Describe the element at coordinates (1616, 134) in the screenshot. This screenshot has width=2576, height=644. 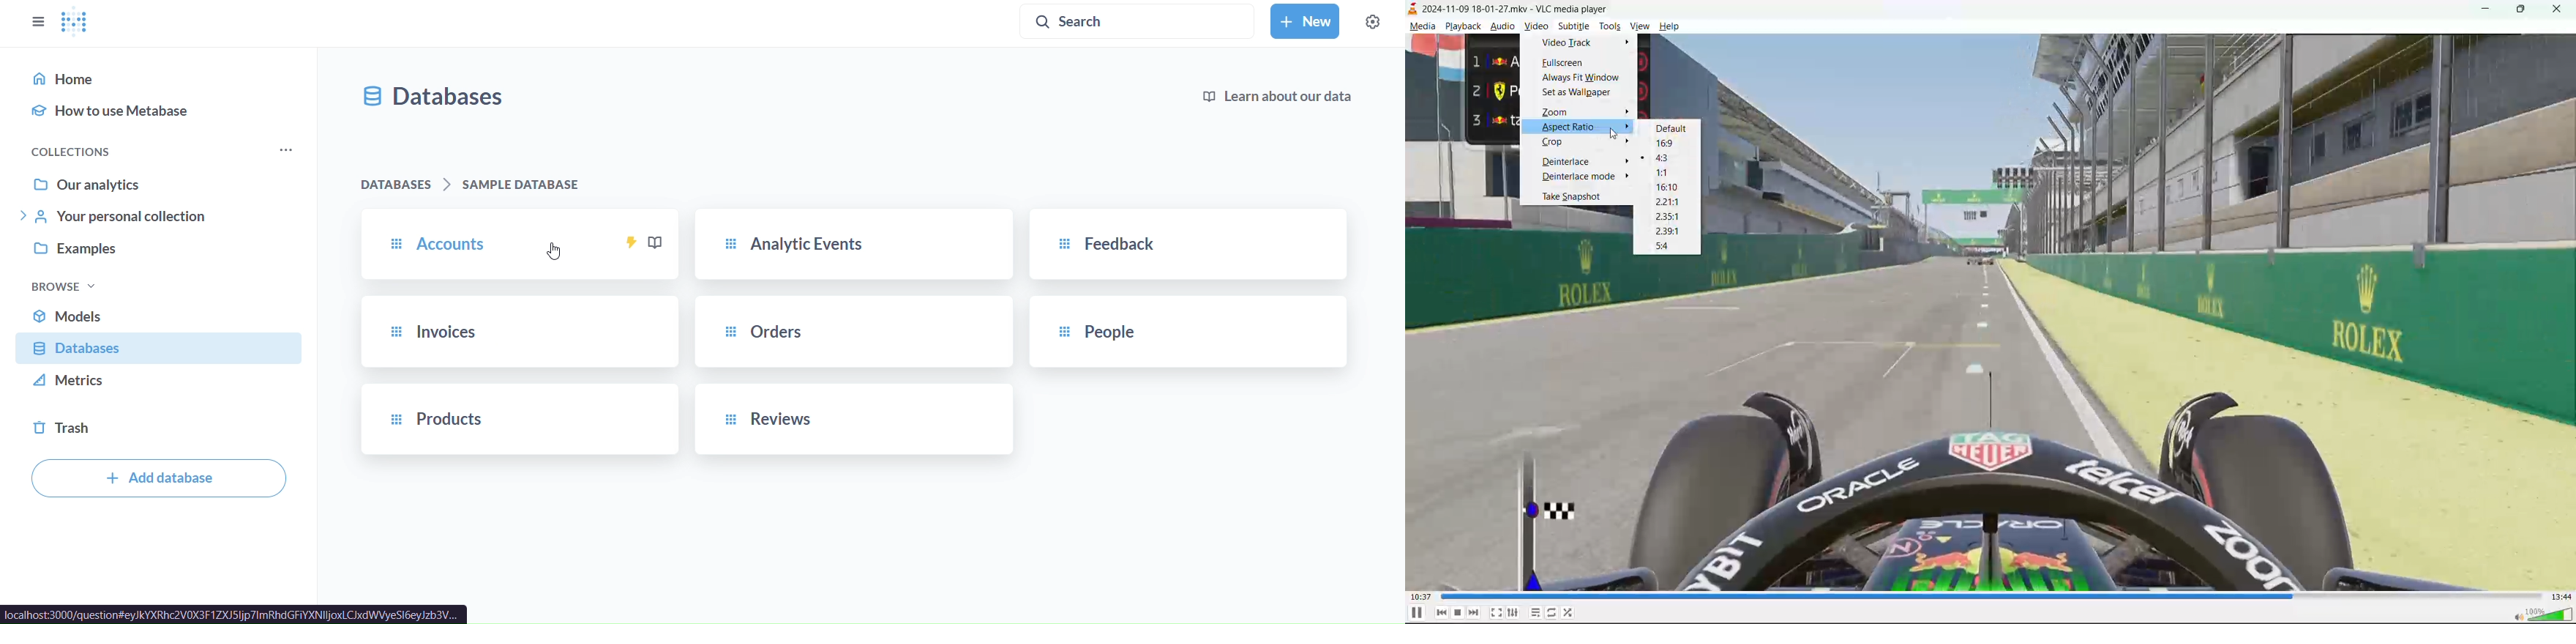
I see `cursor` at that location.